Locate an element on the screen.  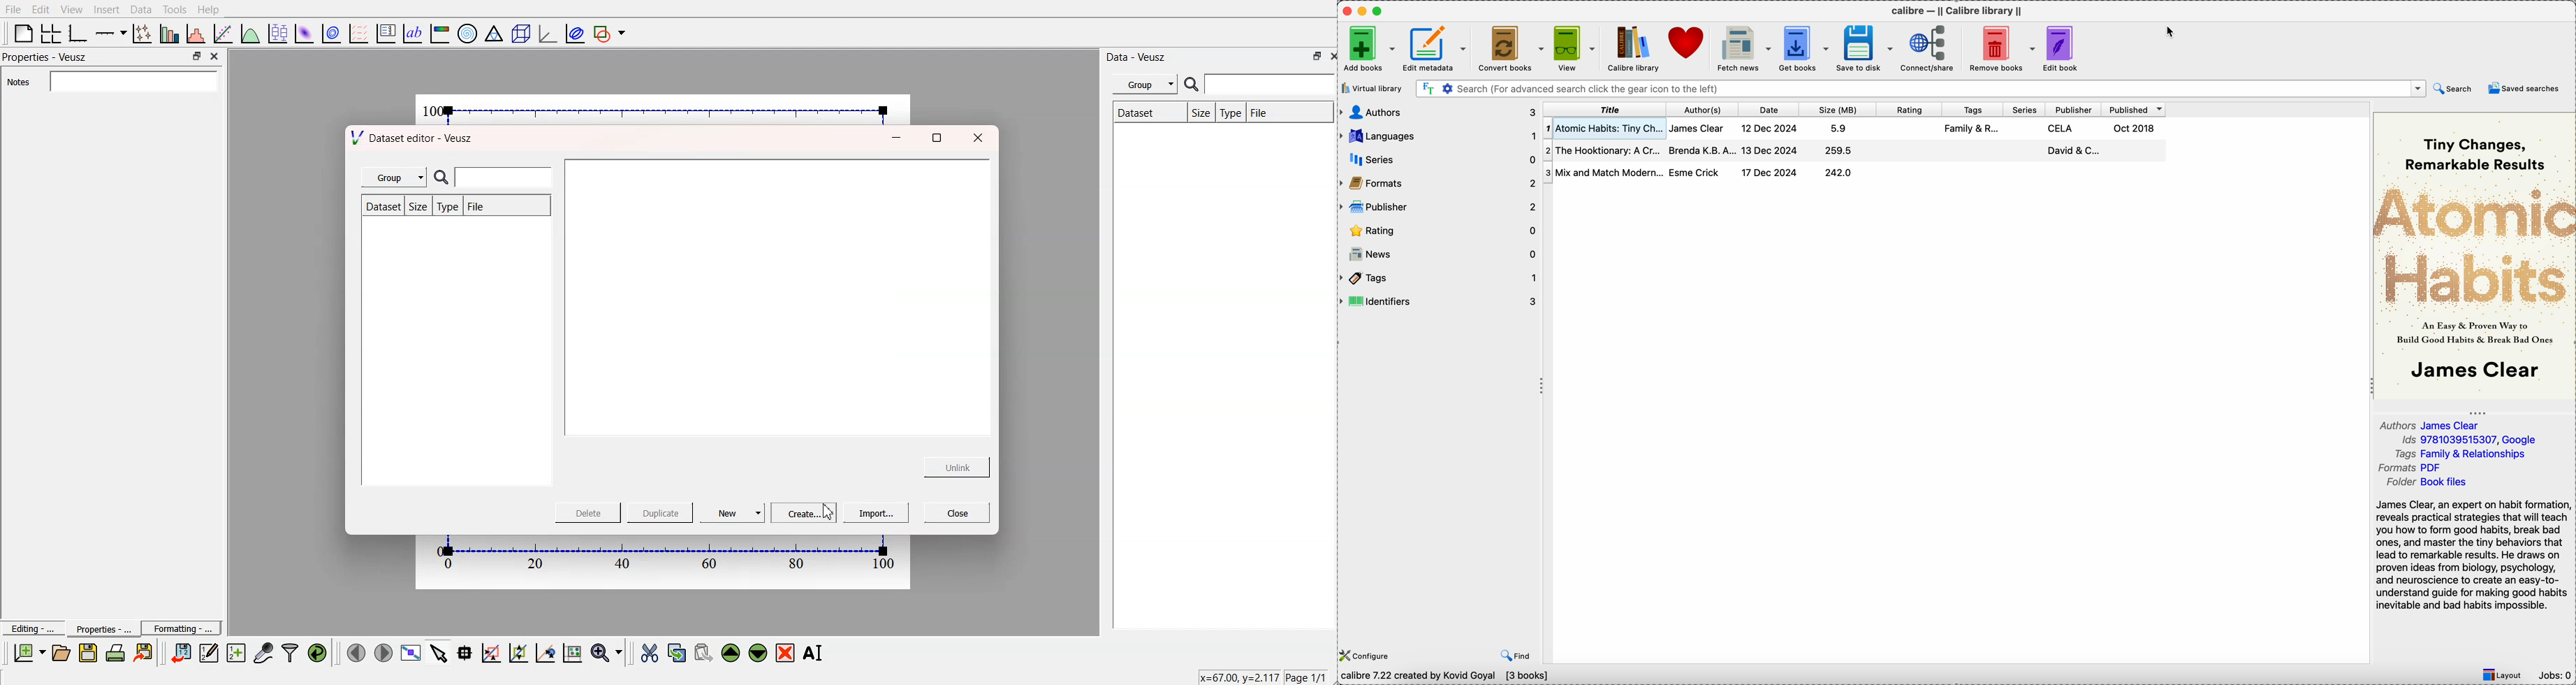
Open is located at coordinates (61, 652).